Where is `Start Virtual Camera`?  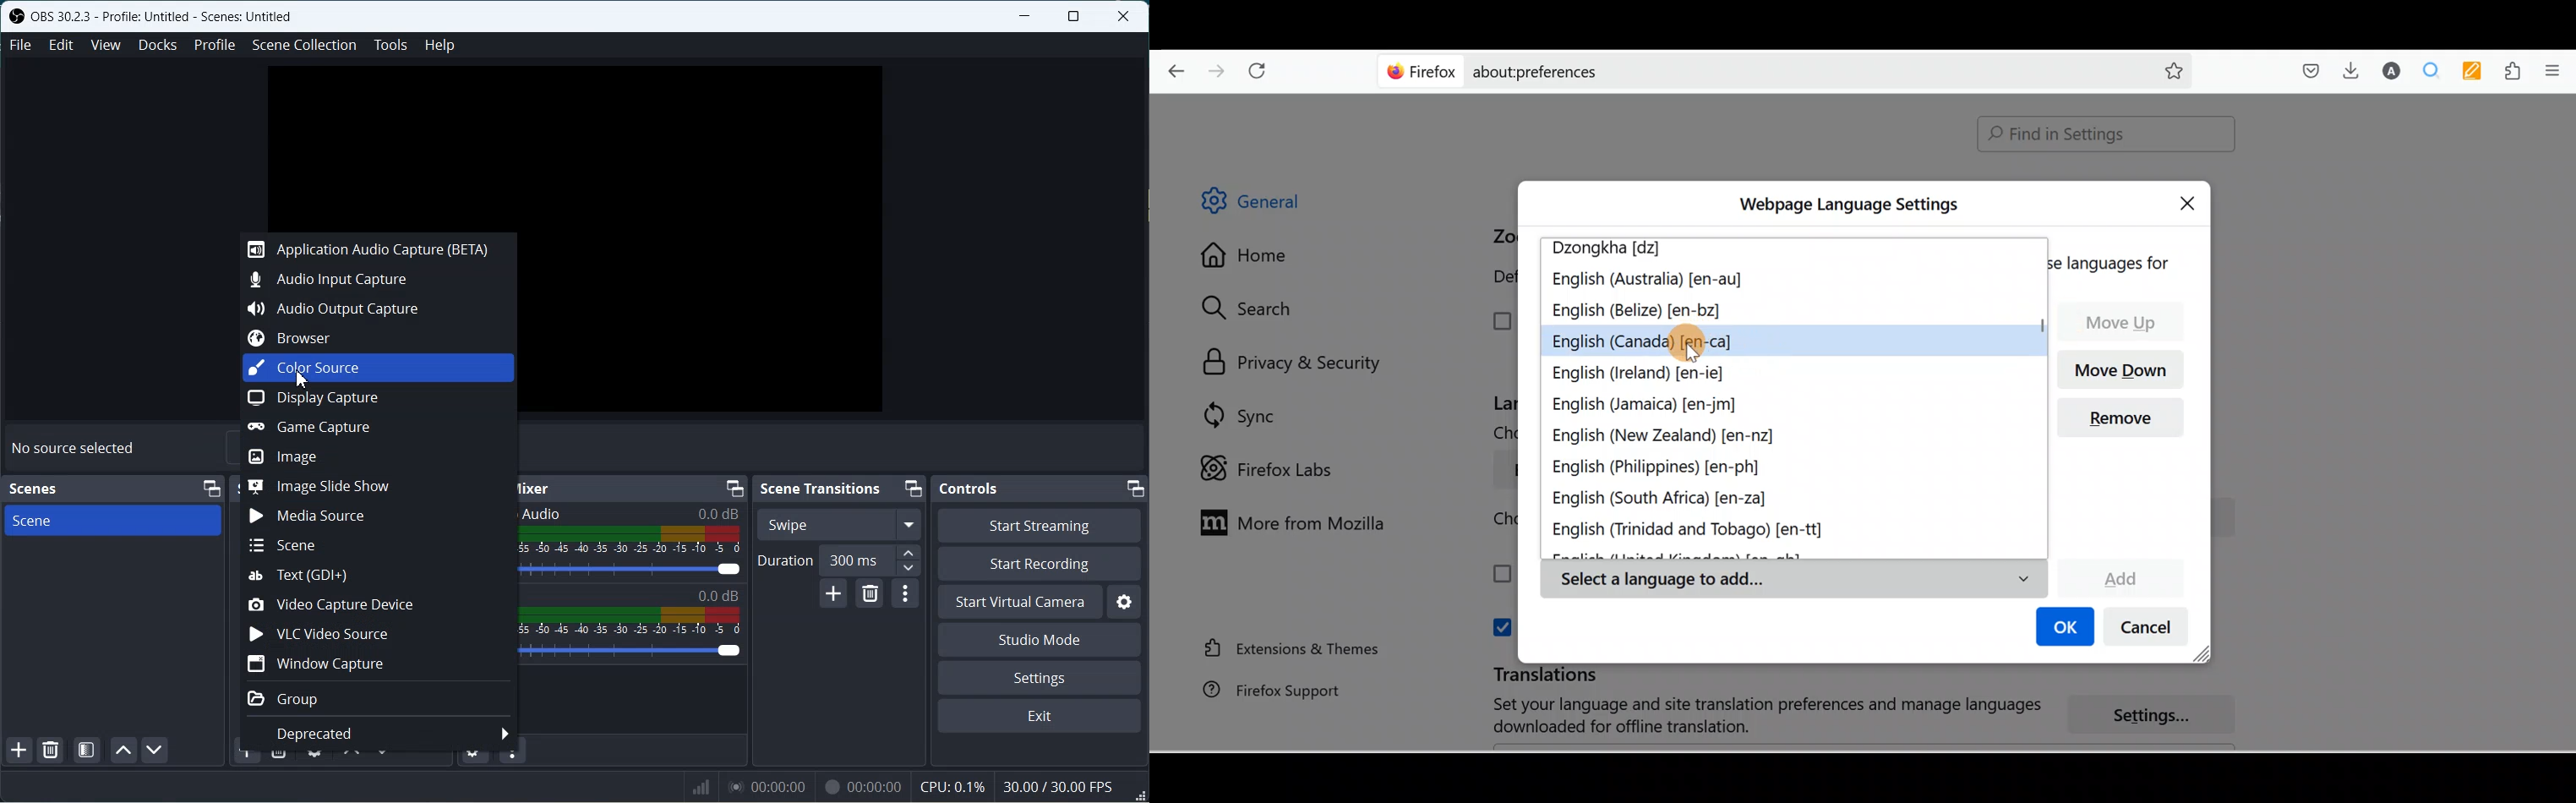
Start Virtual Camera is located at coordinates (1019, 603).